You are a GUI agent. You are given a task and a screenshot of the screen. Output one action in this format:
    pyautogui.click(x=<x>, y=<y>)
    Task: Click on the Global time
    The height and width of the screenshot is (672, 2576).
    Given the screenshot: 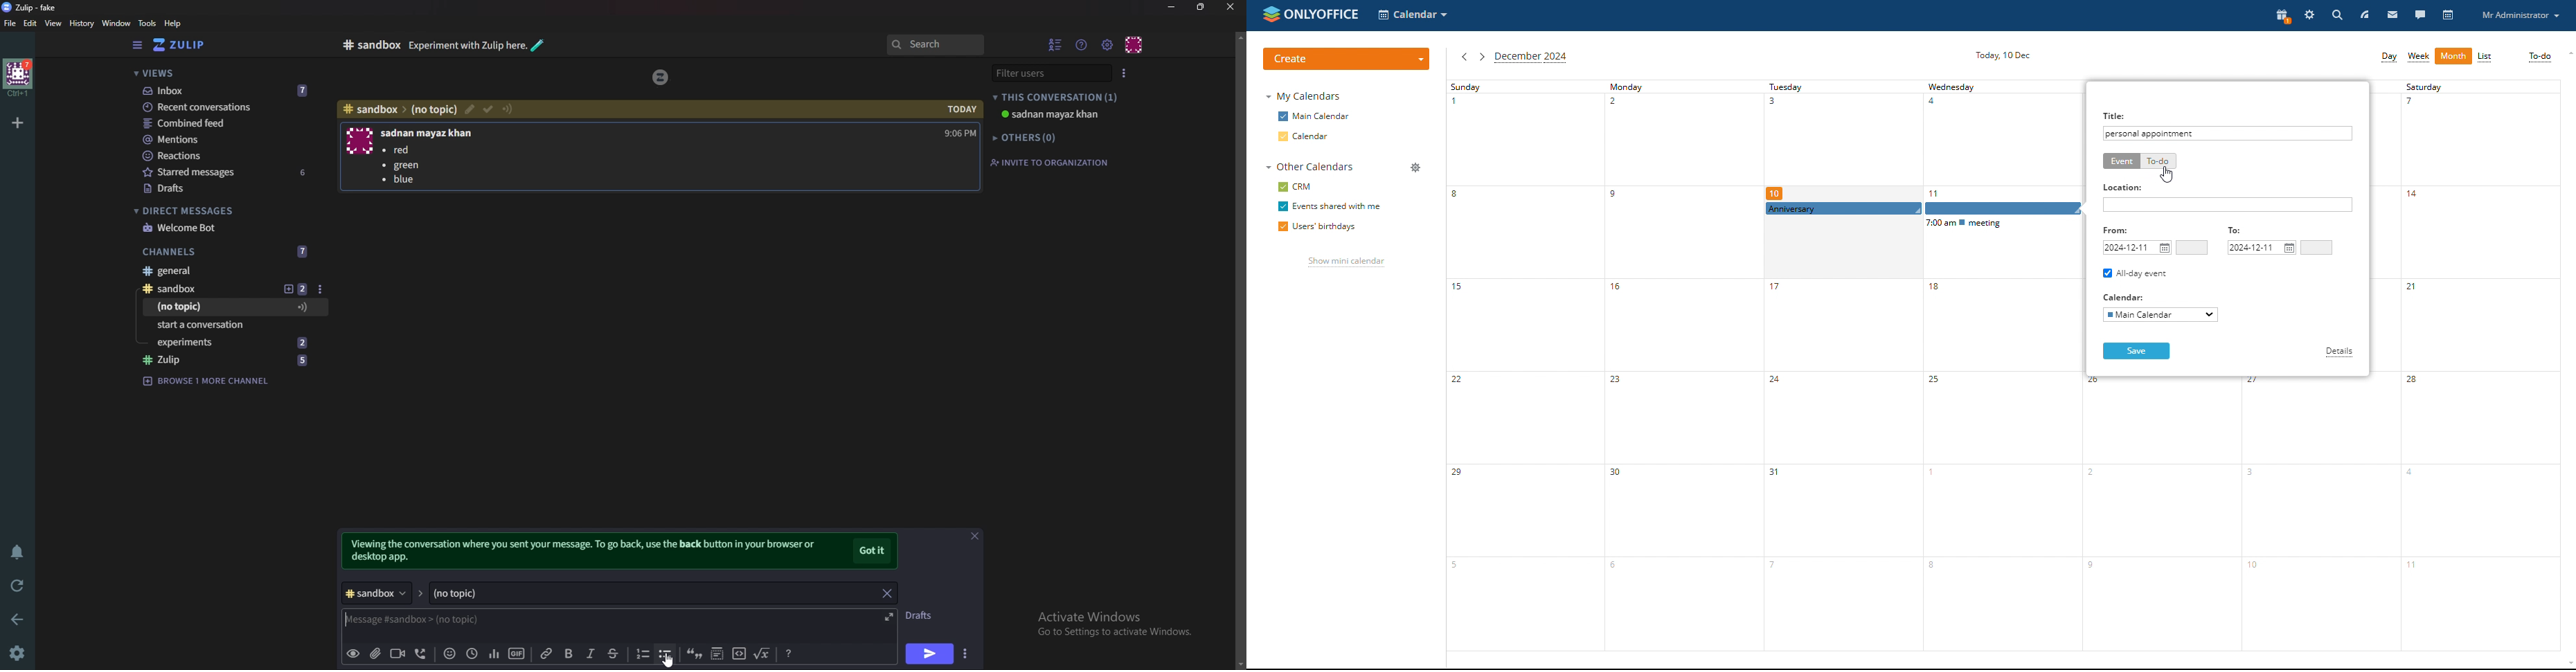 What is the action you would take?
    pyautogui.click(x=472, y=654)
    